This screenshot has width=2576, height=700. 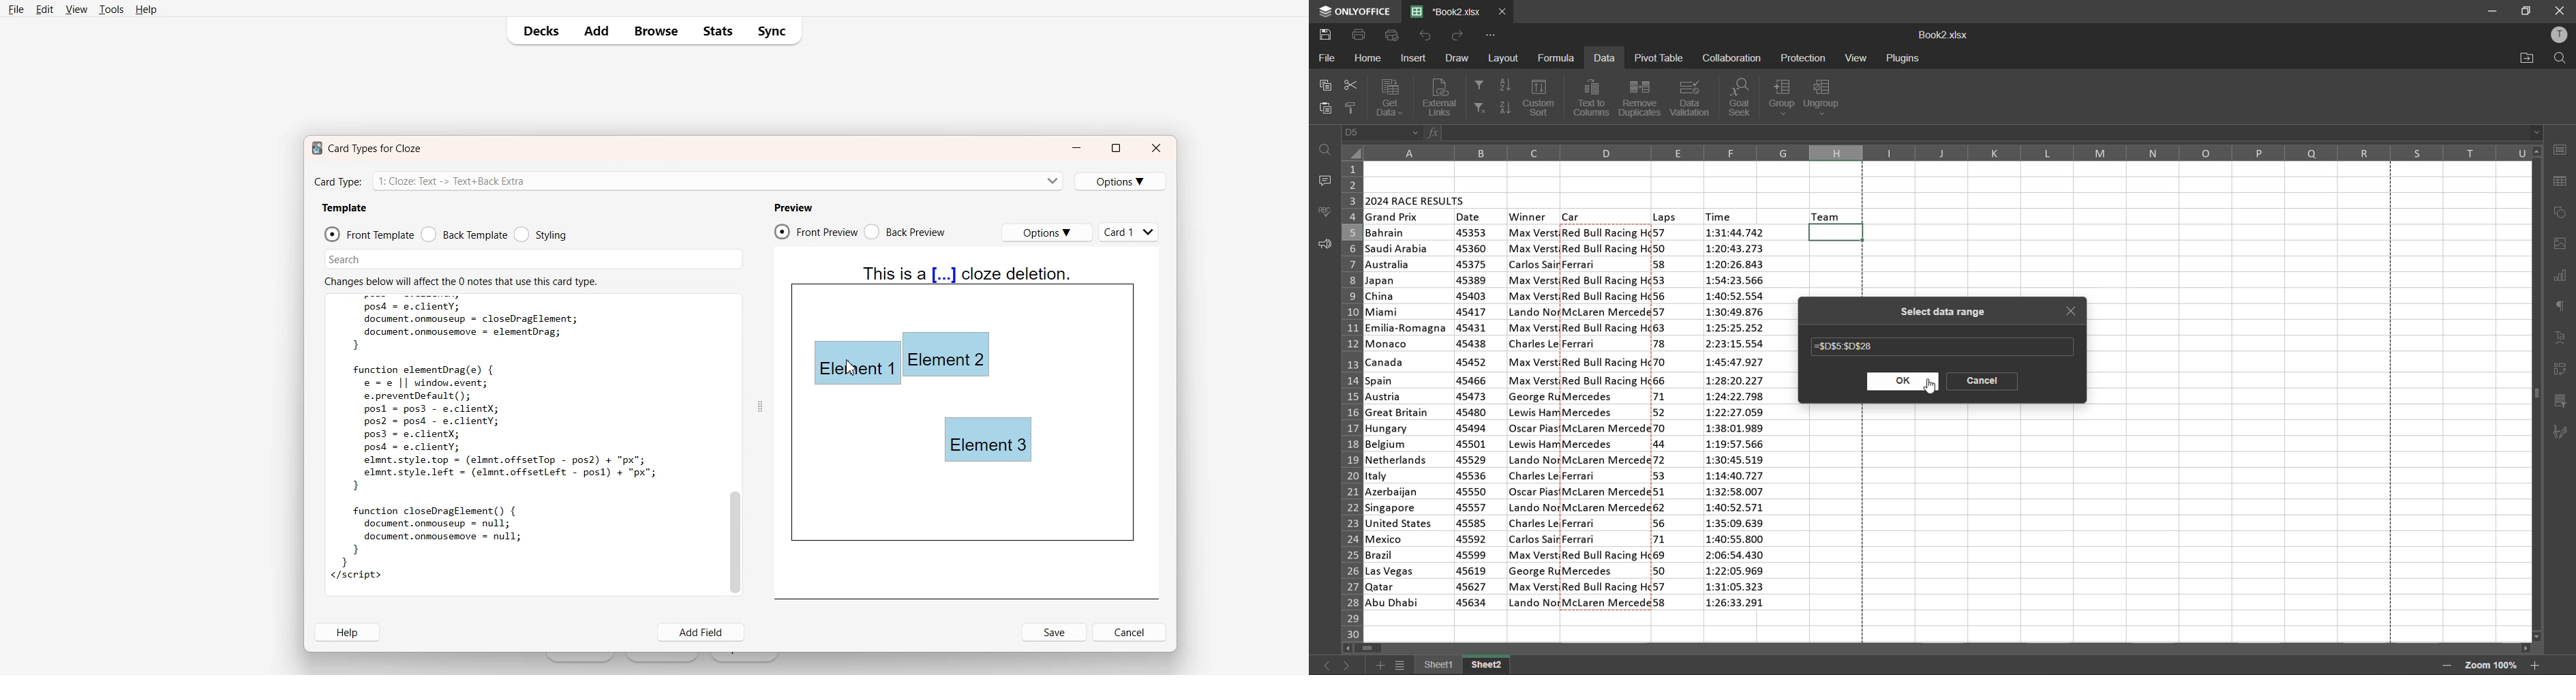 What do you see at coordinates (1593, 98) in the screenshot?
I see `text to columns` at bounding box center [1593, 98].